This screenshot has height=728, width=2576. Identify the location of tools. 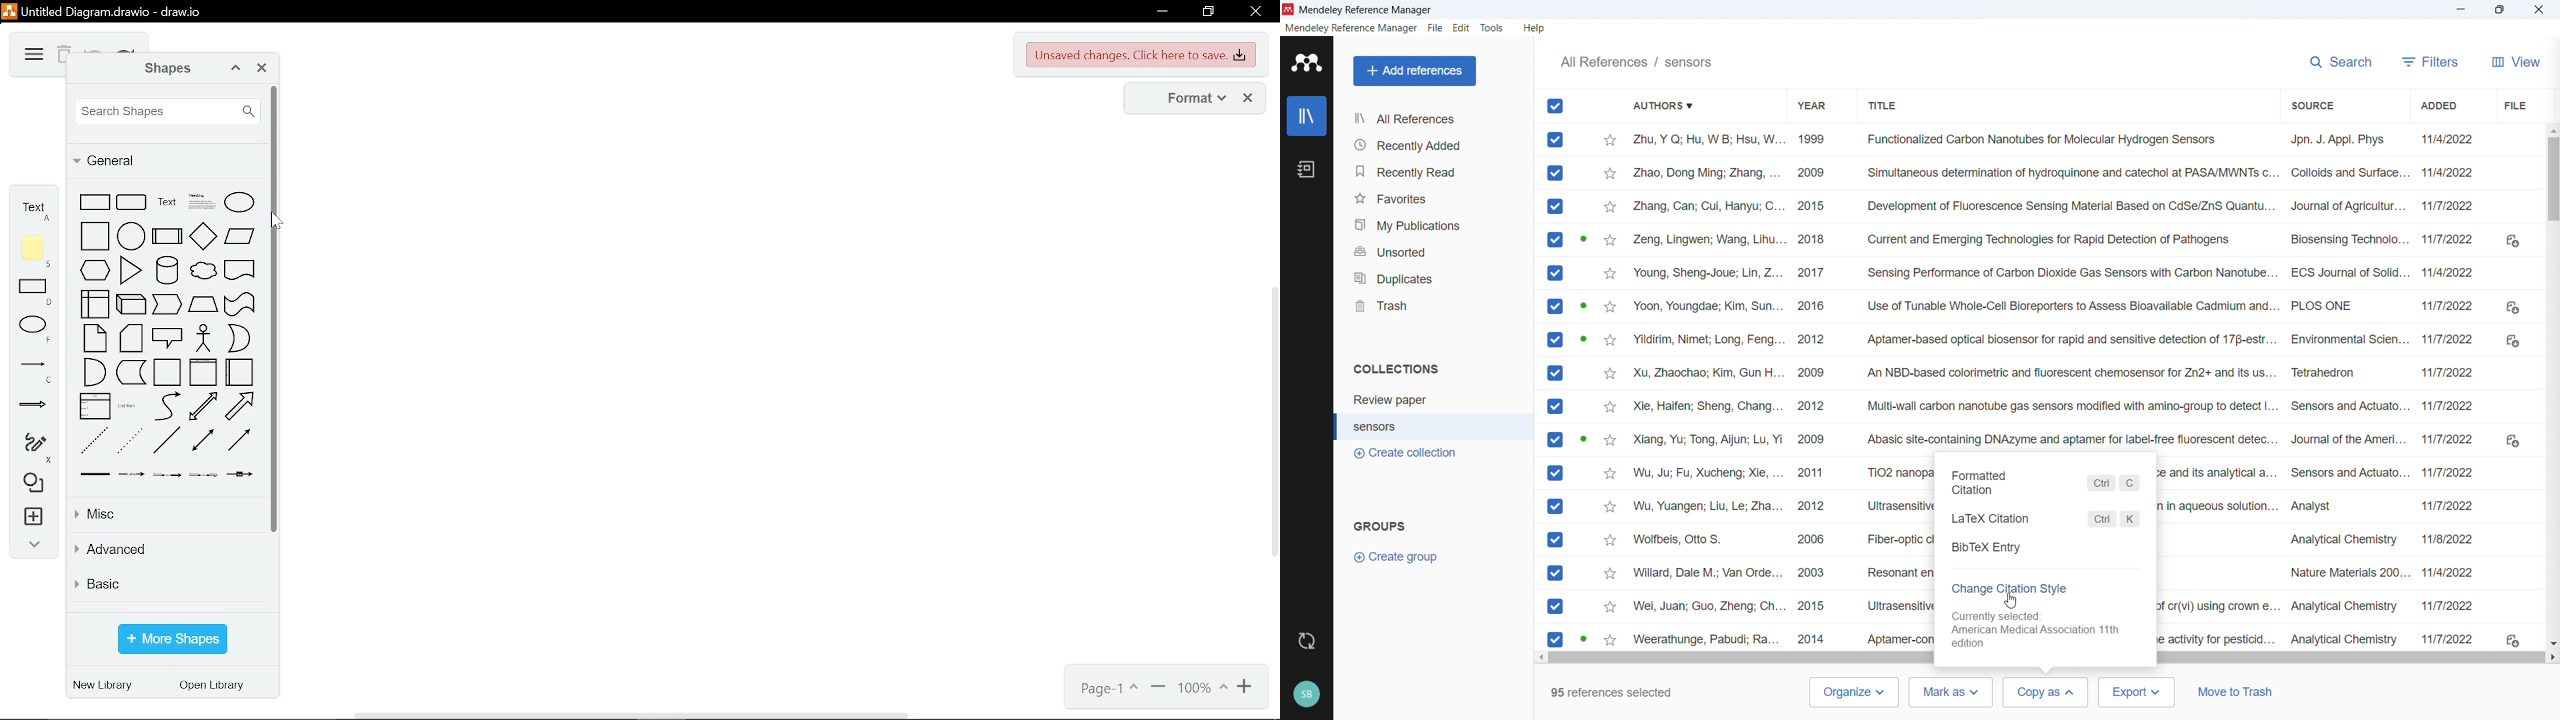
(1492, 27).